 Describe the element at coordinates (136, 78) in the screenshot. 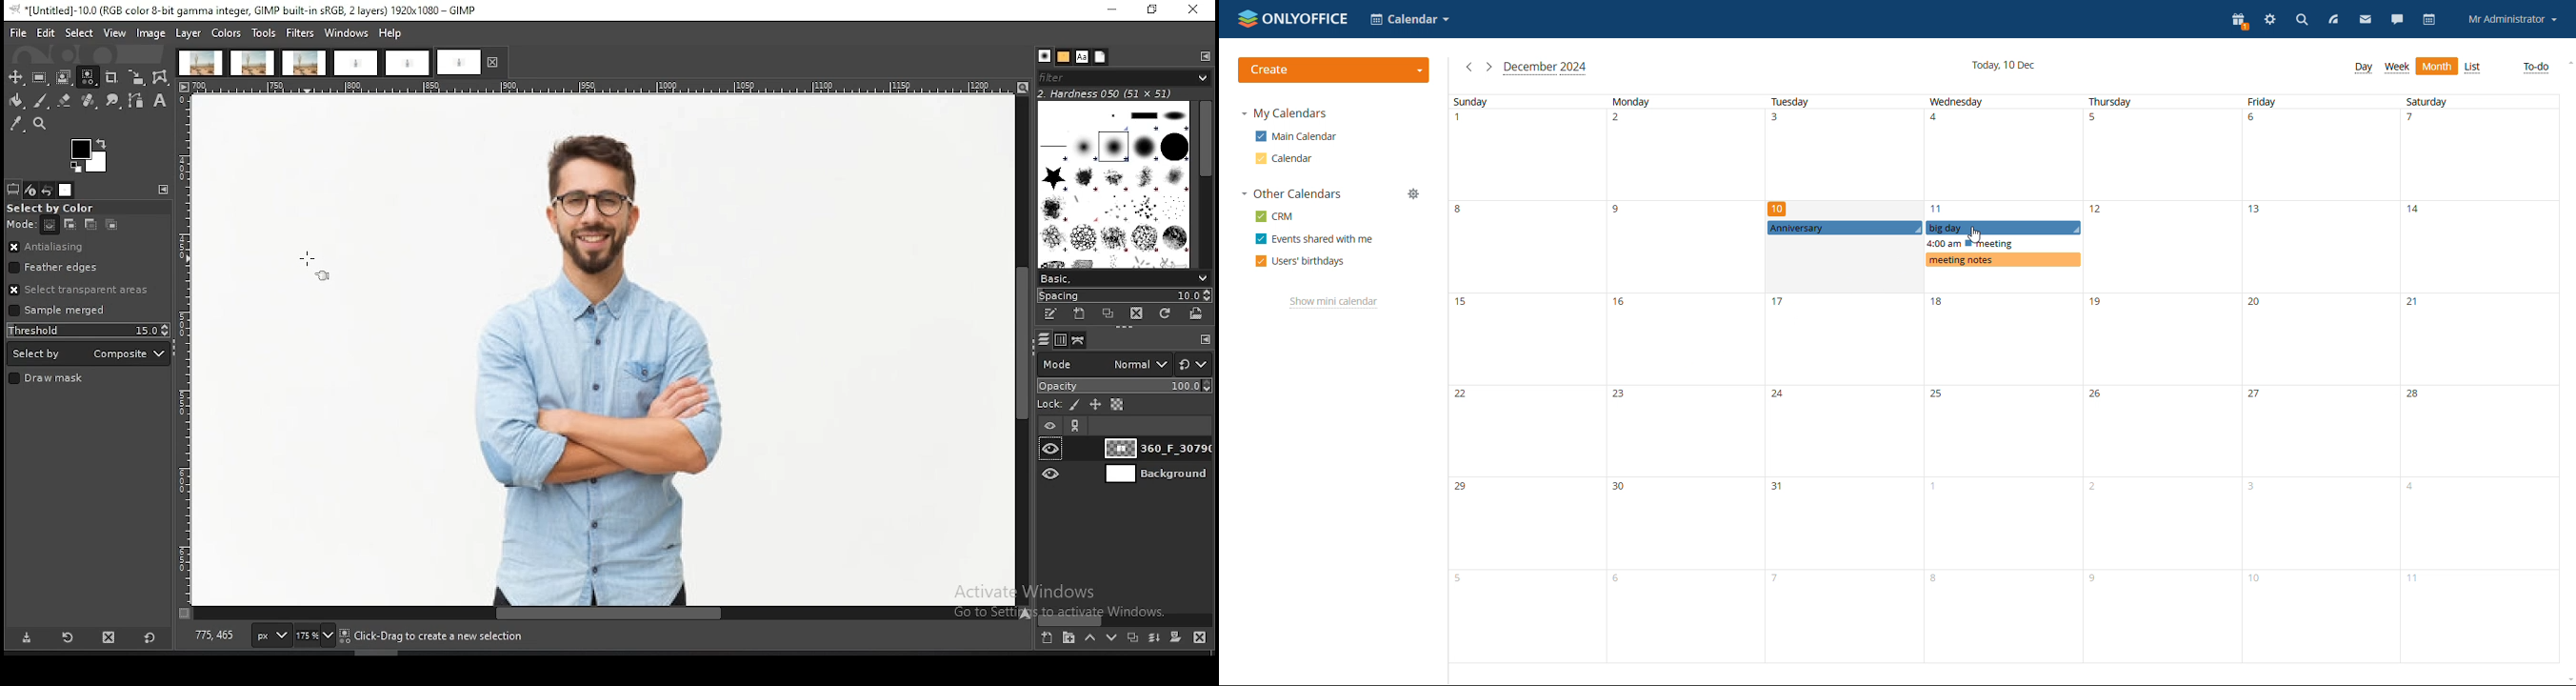

I see `scale tool` at that location.